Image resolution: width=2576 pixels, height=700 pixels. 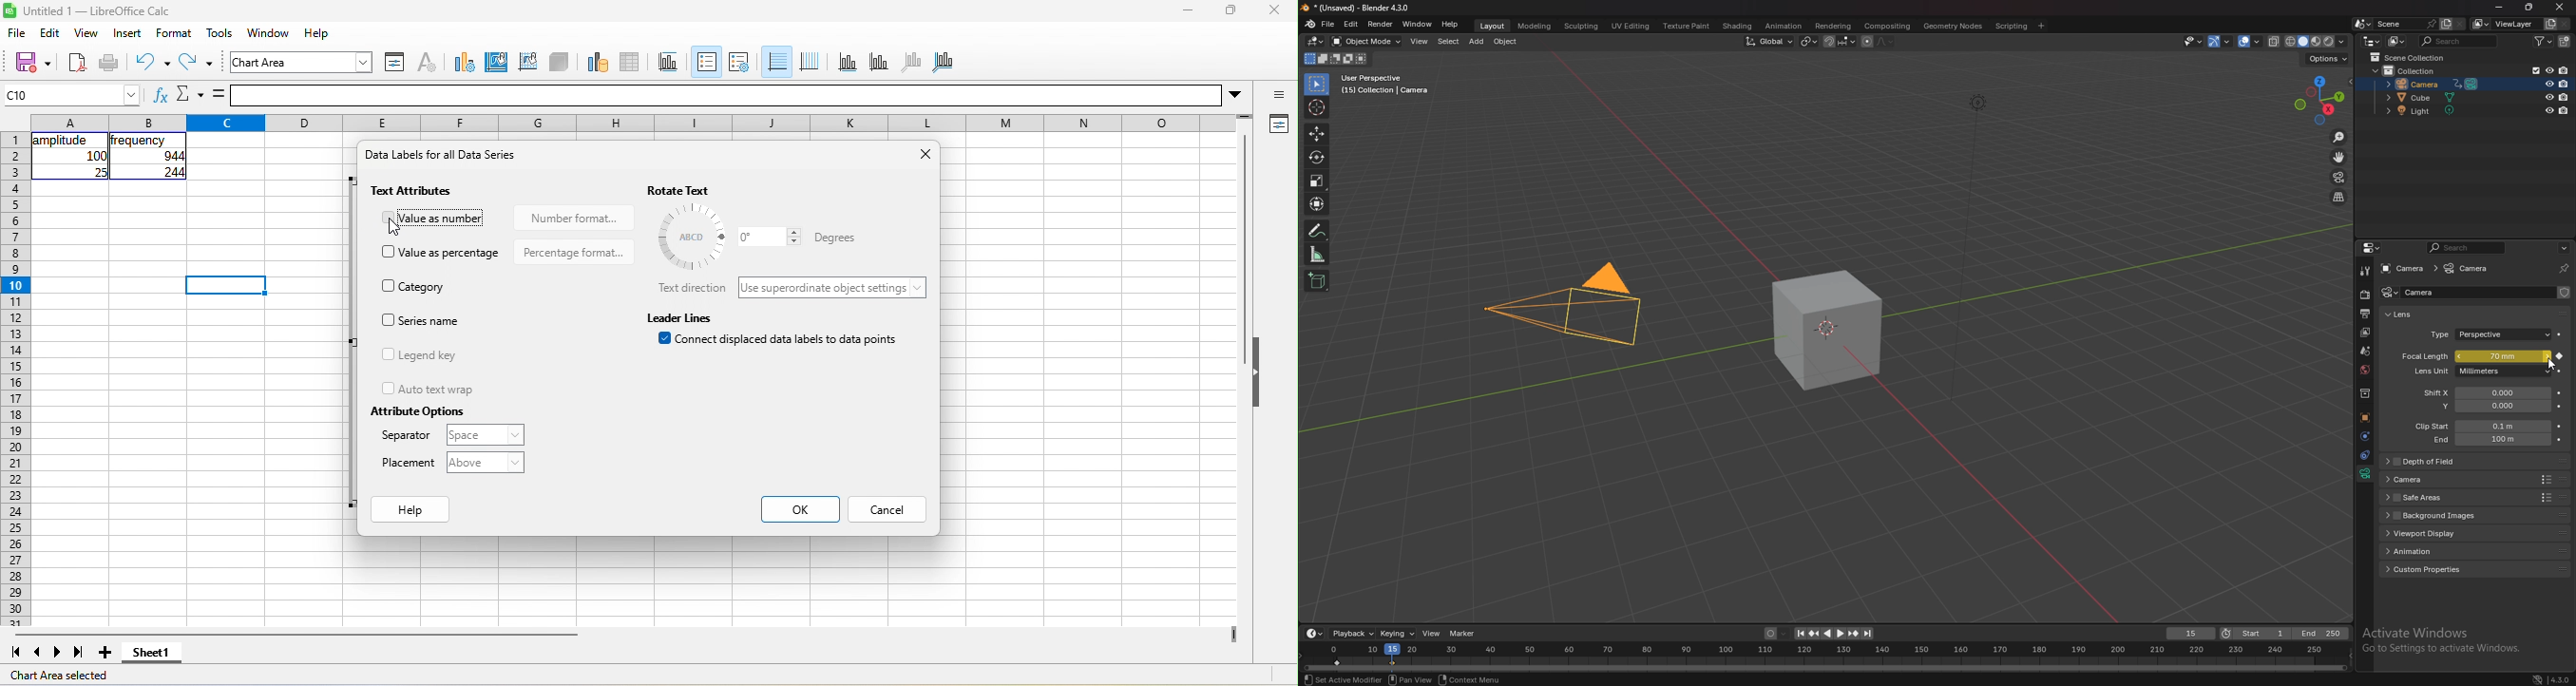 I want to click on amplitude , so click(x=62, y=141).